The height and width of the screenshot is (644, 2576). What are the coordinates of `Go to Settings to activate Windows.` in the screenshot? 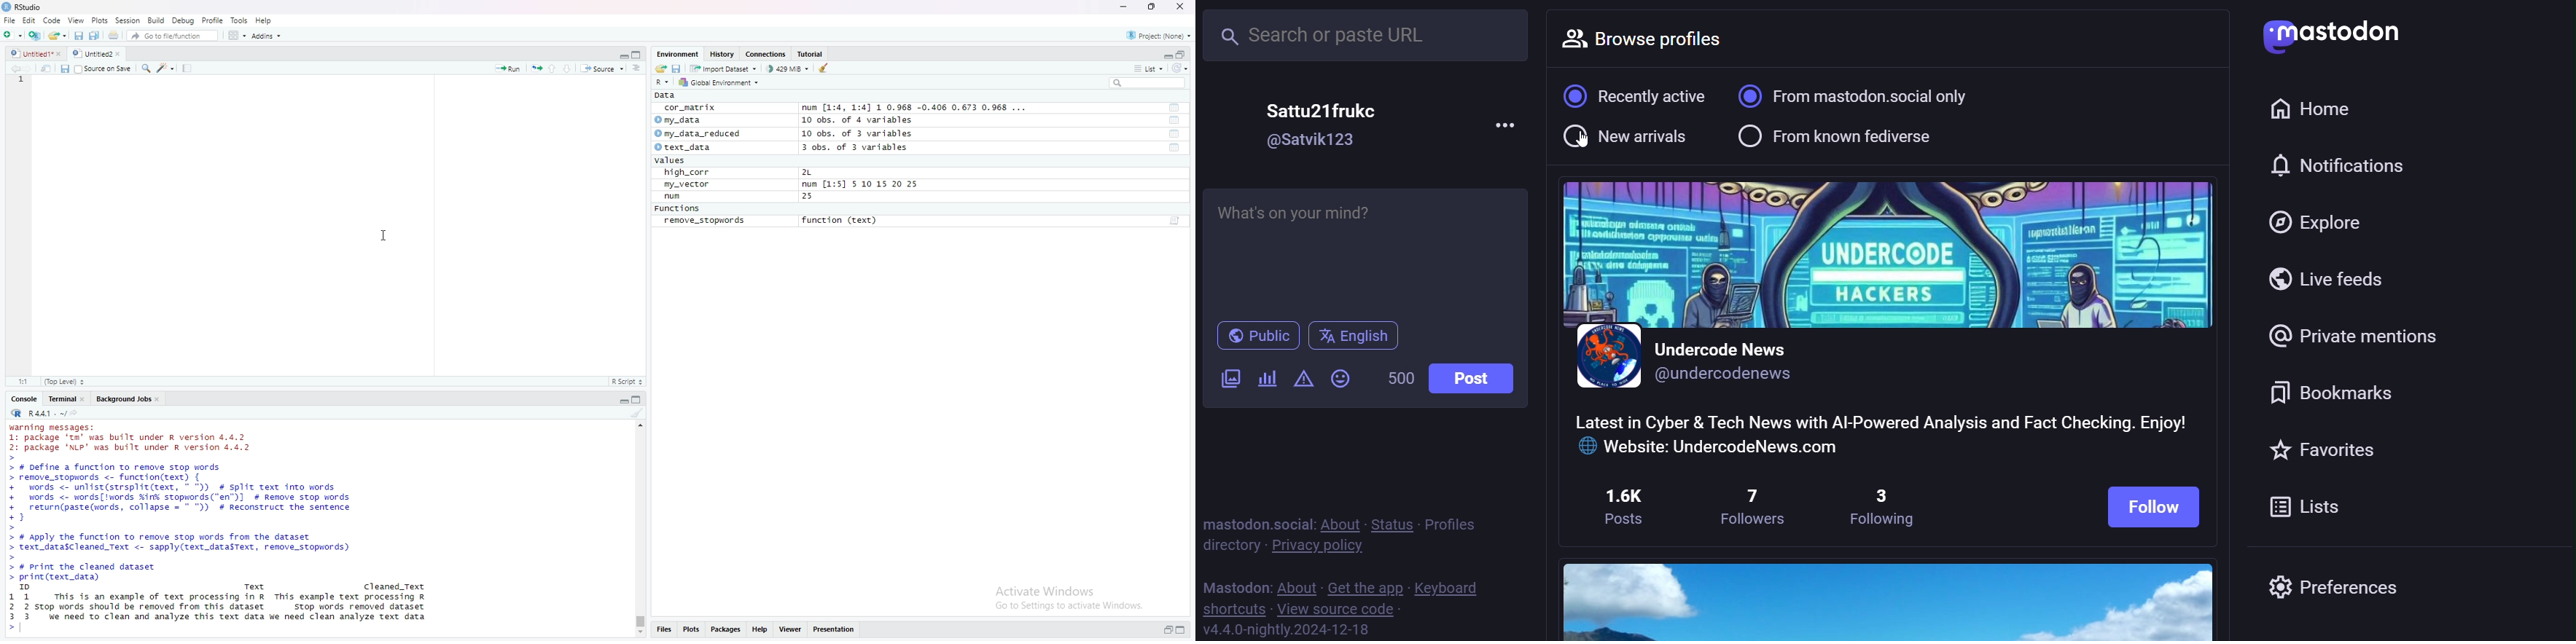 It's located at (1069, 606).